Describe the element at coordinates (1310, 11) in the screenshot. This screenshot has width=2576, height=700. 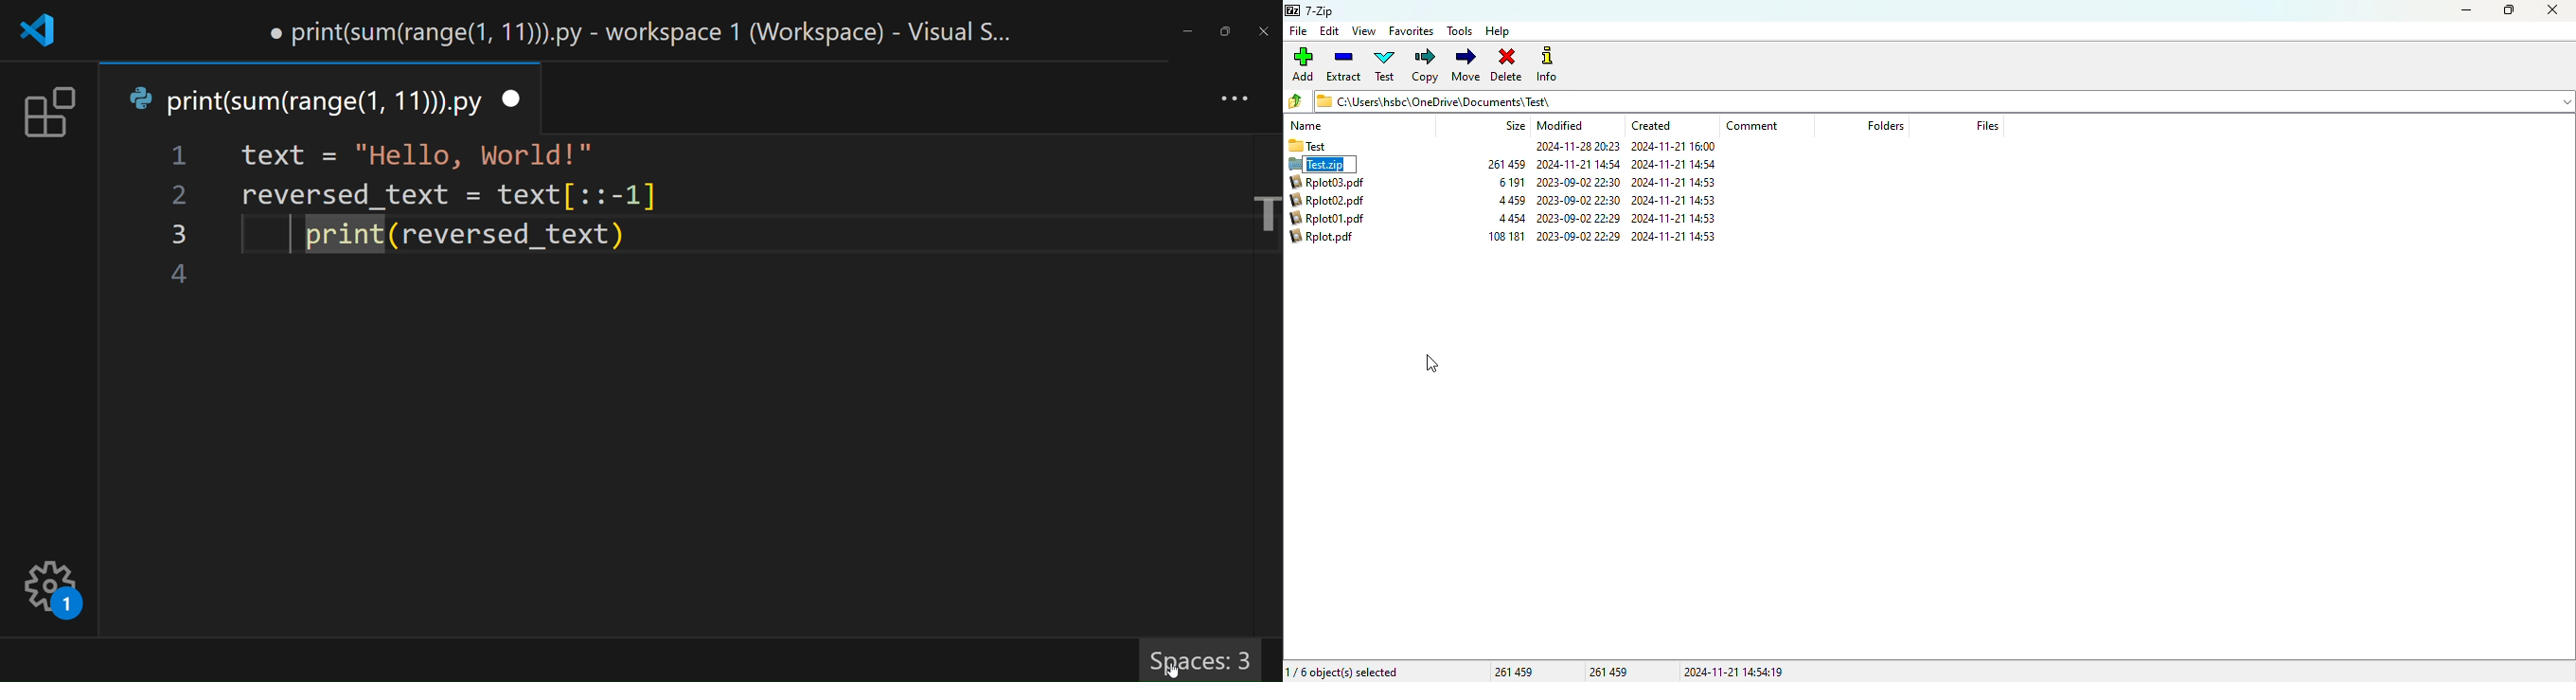
I see `7-Zip` at that location.